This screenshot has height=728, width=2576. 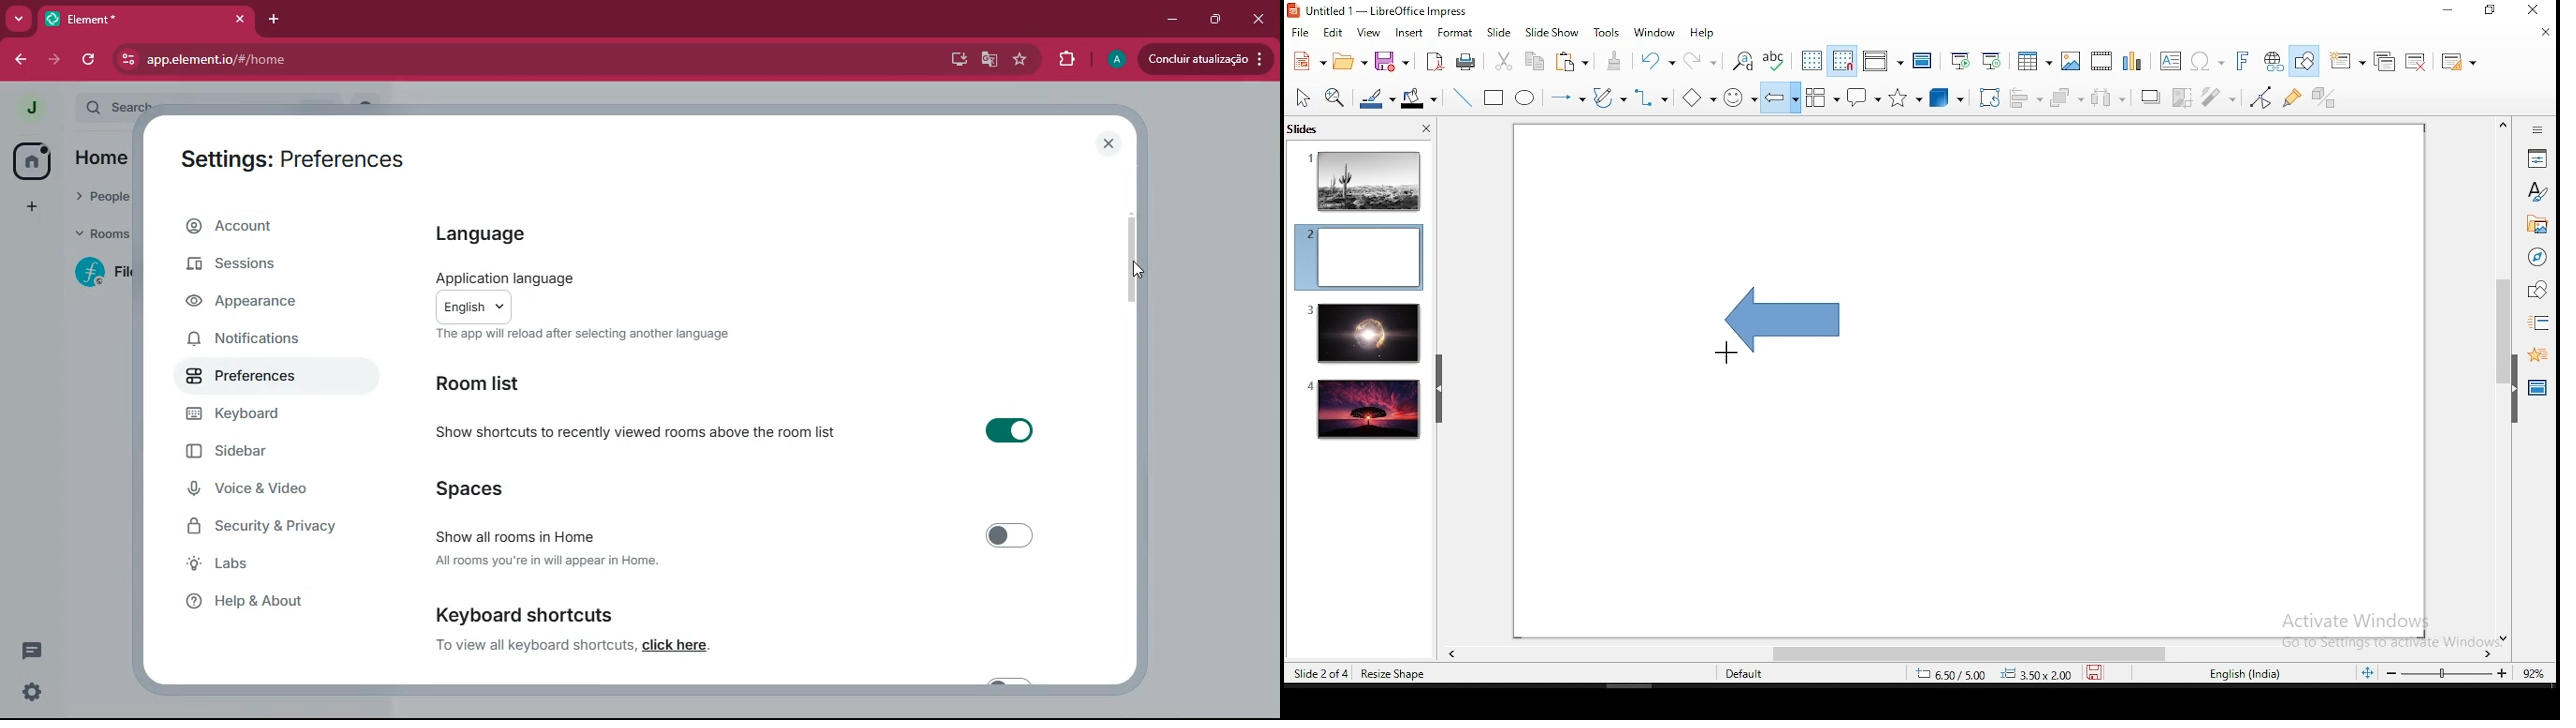 I want to click on block arrows, so click(x=1780, y=98).